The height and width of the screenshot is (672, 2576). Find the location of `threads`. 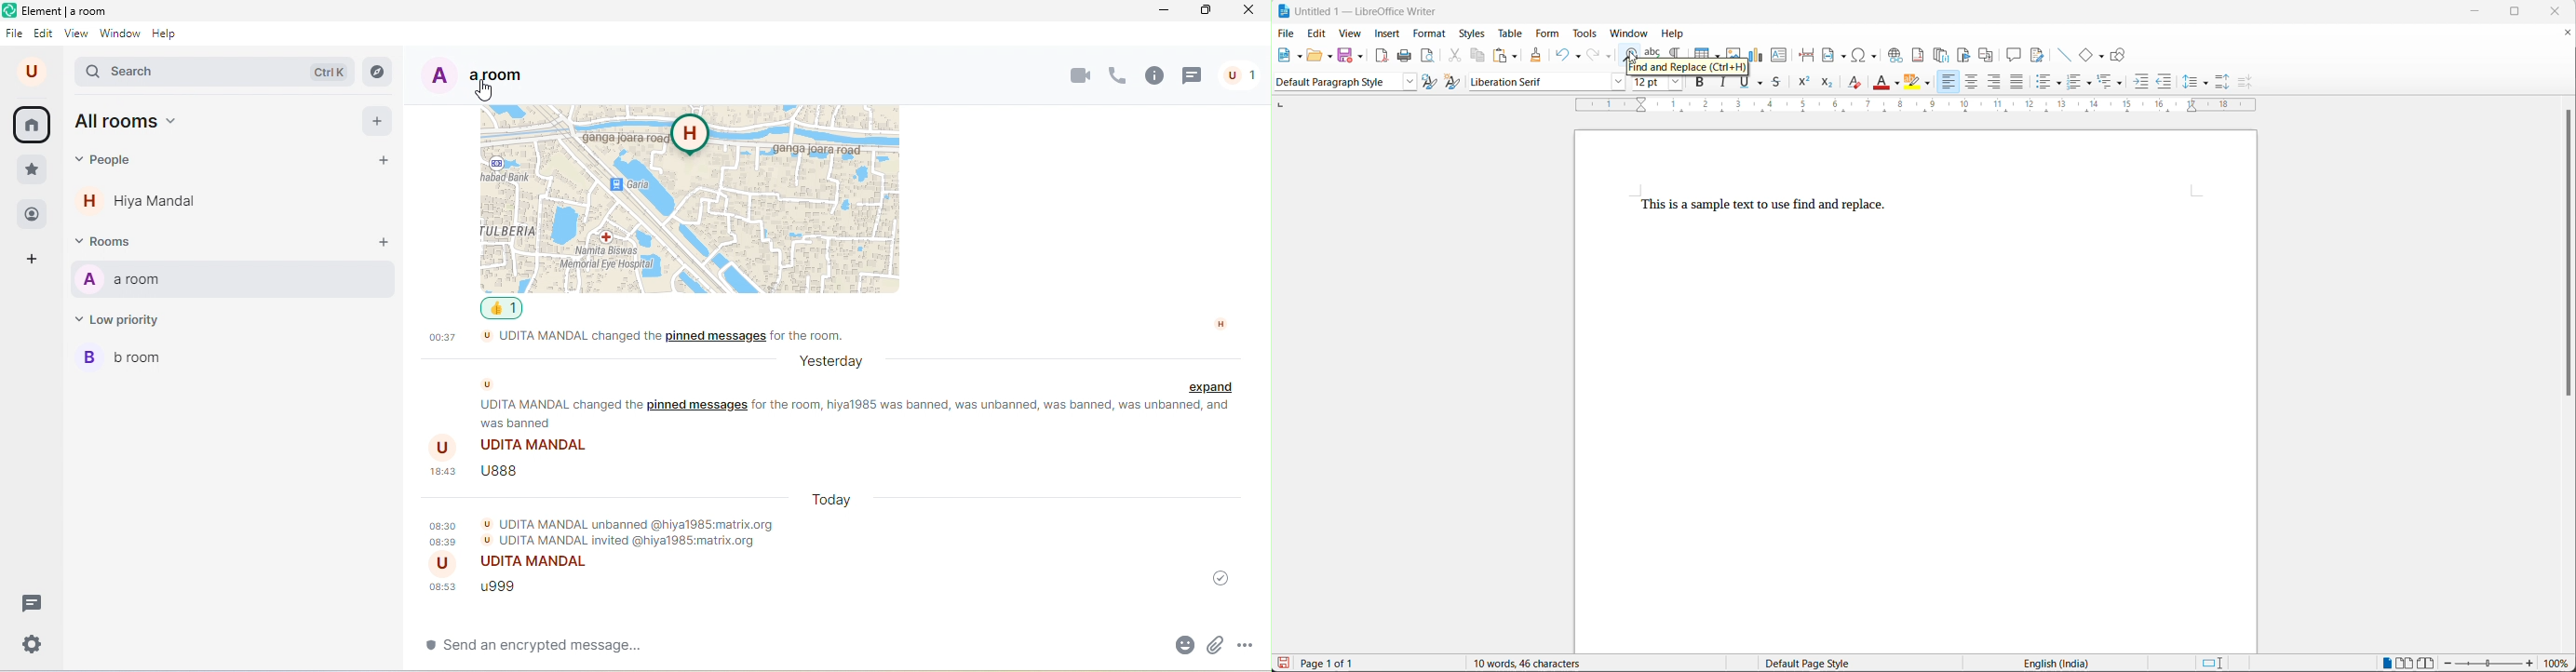

threads is located at coordinates (29, 602).